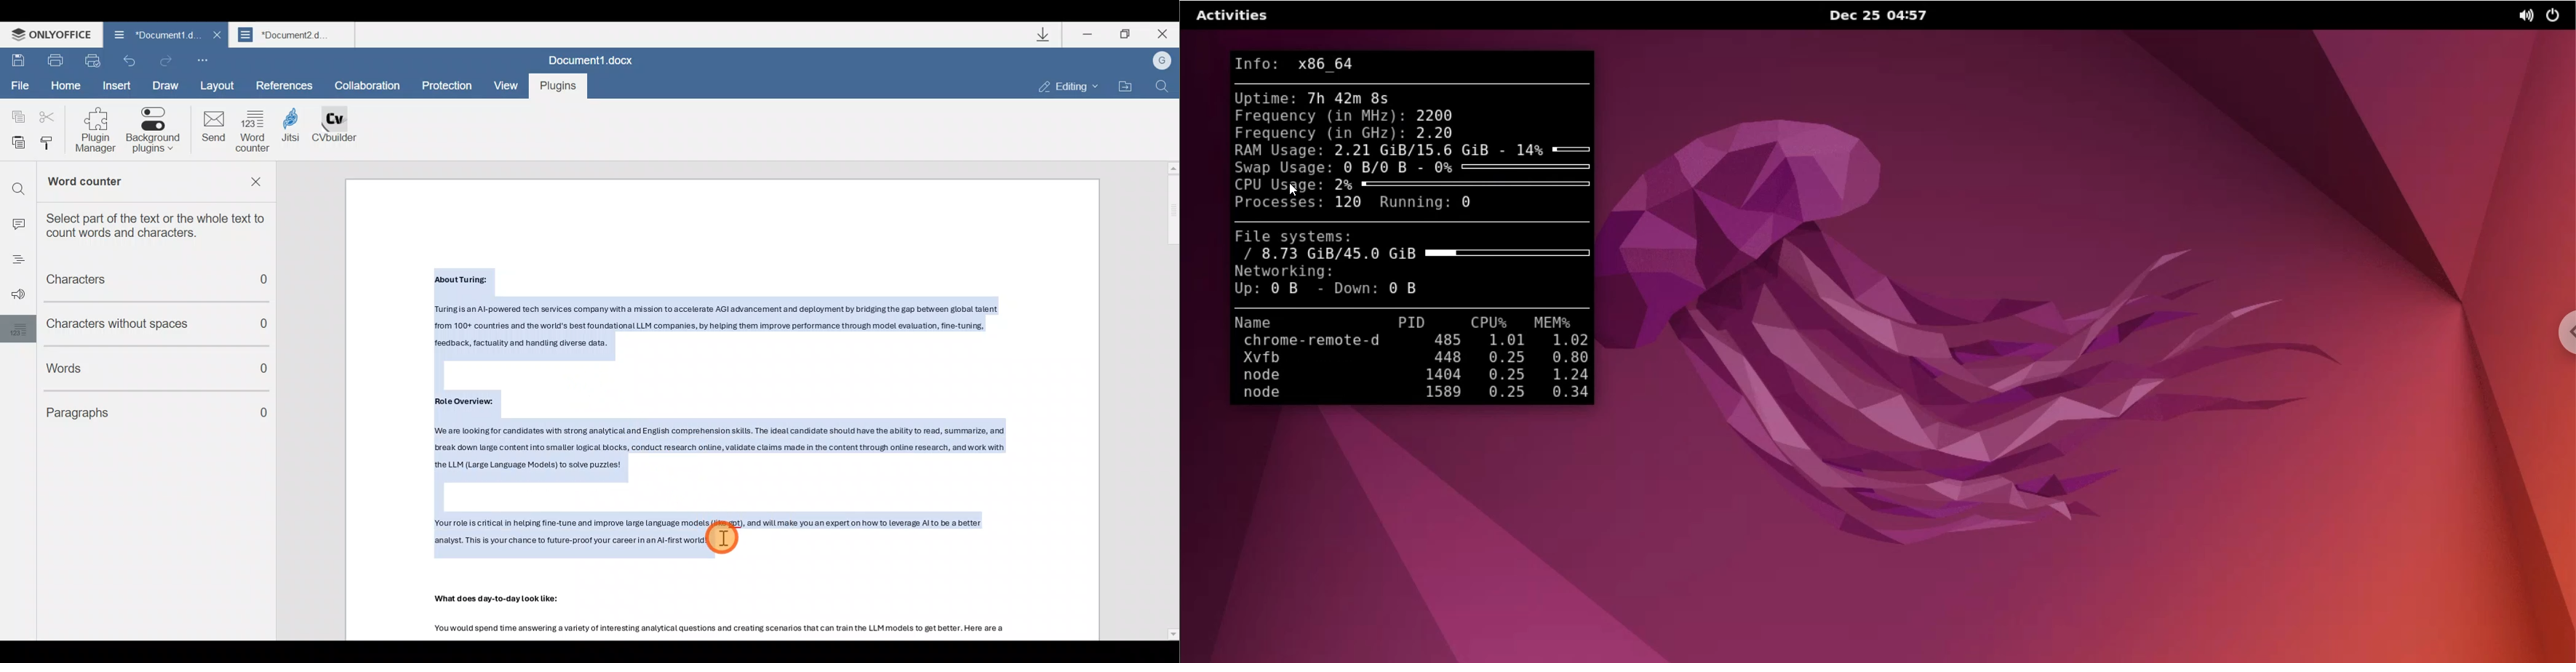 The width and height of the screenshot is (2576, 672). Describe the element at coordinates (722, 538) in the screenshot. I see `Cursor` at that location.